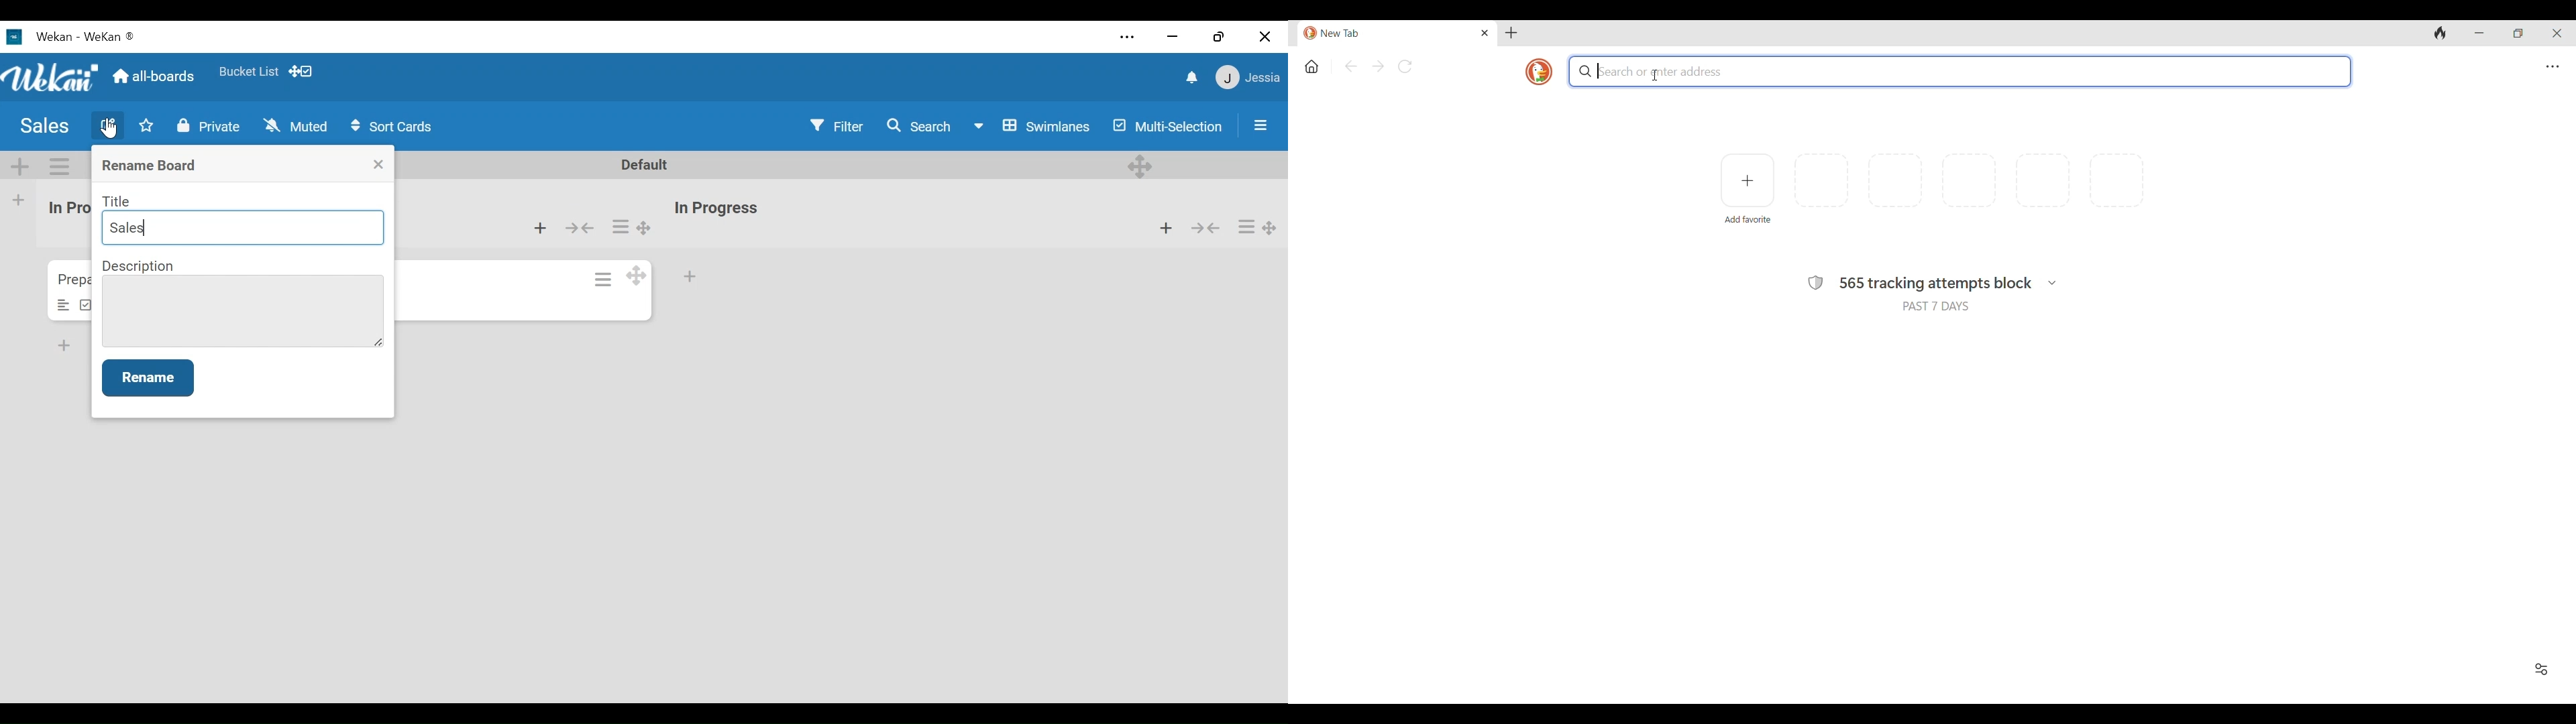  What do you see at coordinates (156, 74) in the screenshot?
I see `Go Home view (all boards)` at bounding box center [156, 74].